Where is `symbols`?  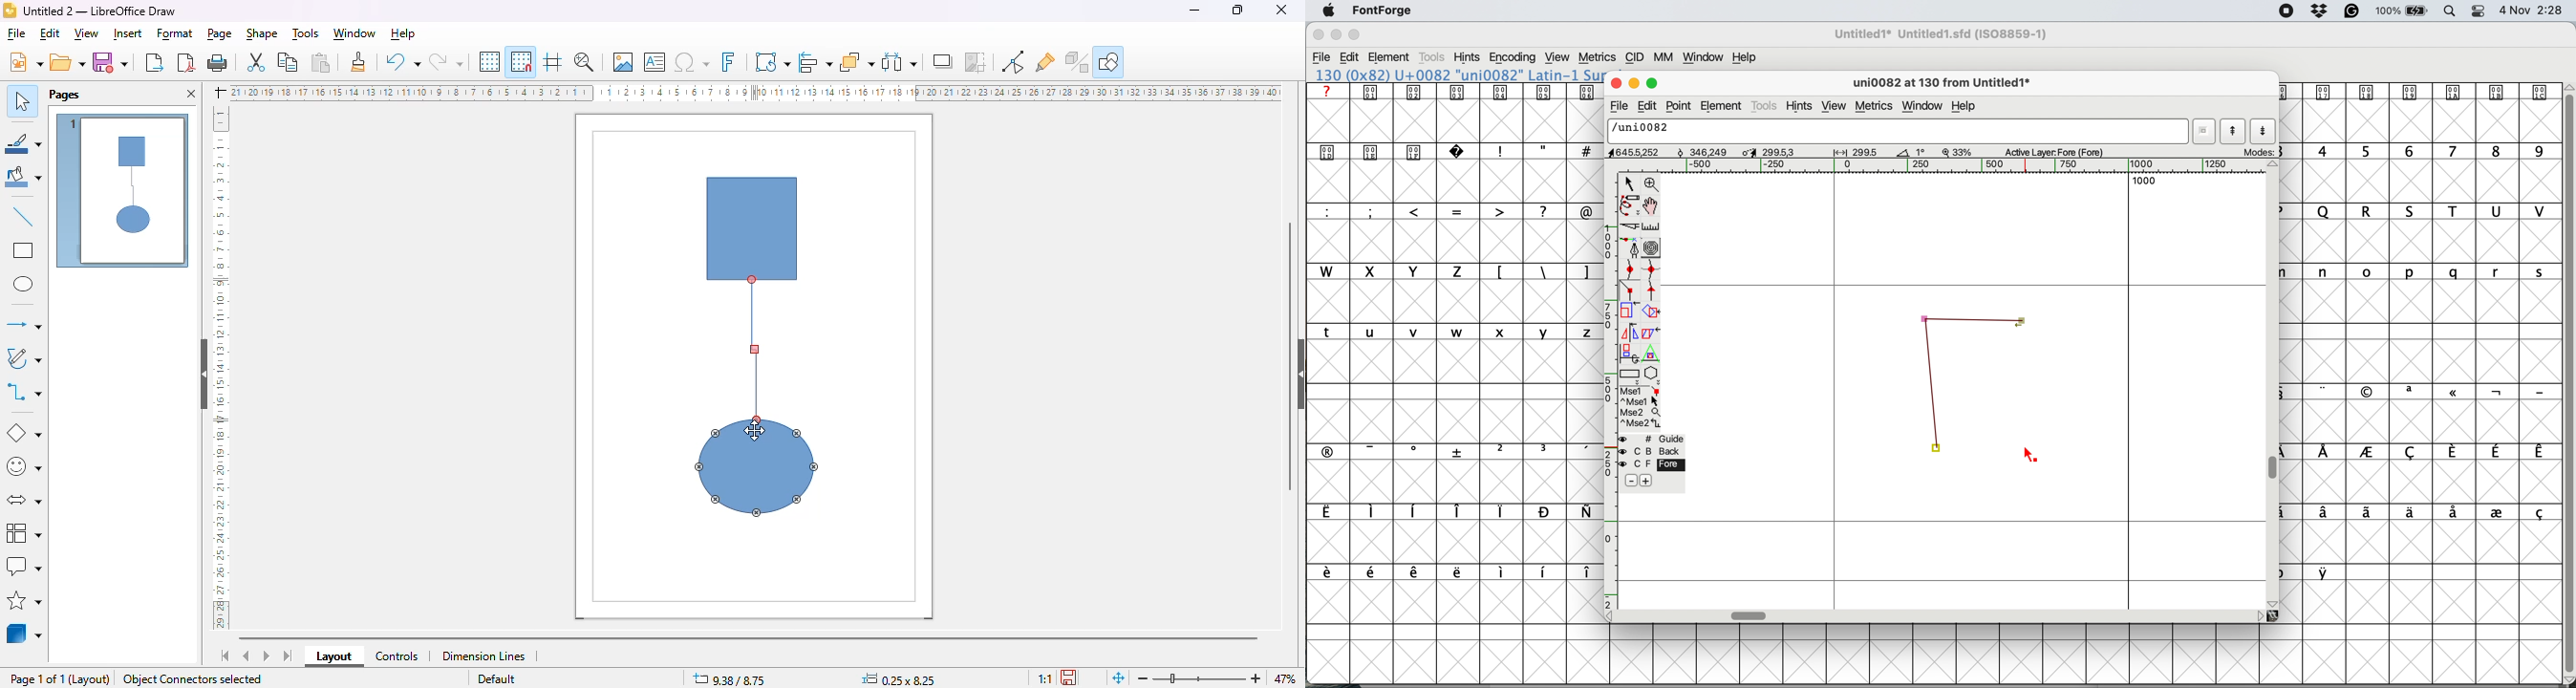 symbols is located at coordinates (1459, 573).